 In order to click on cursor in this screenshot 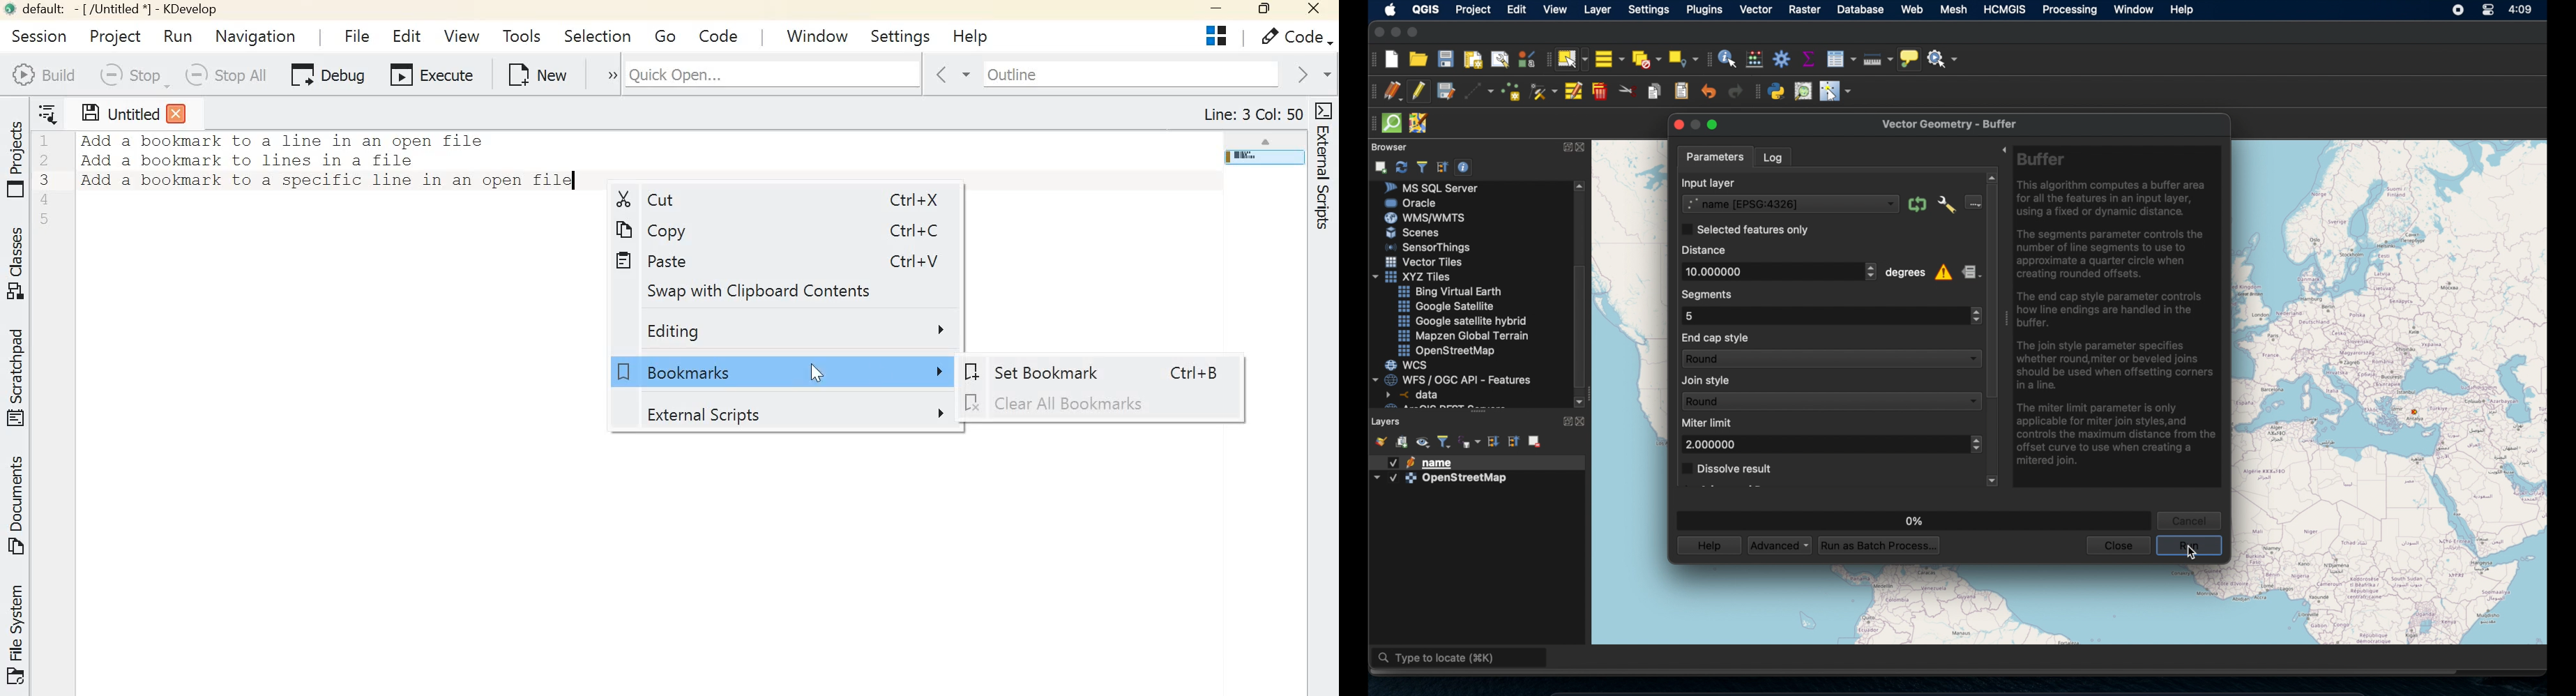, I will do `click(2191, 554)`.